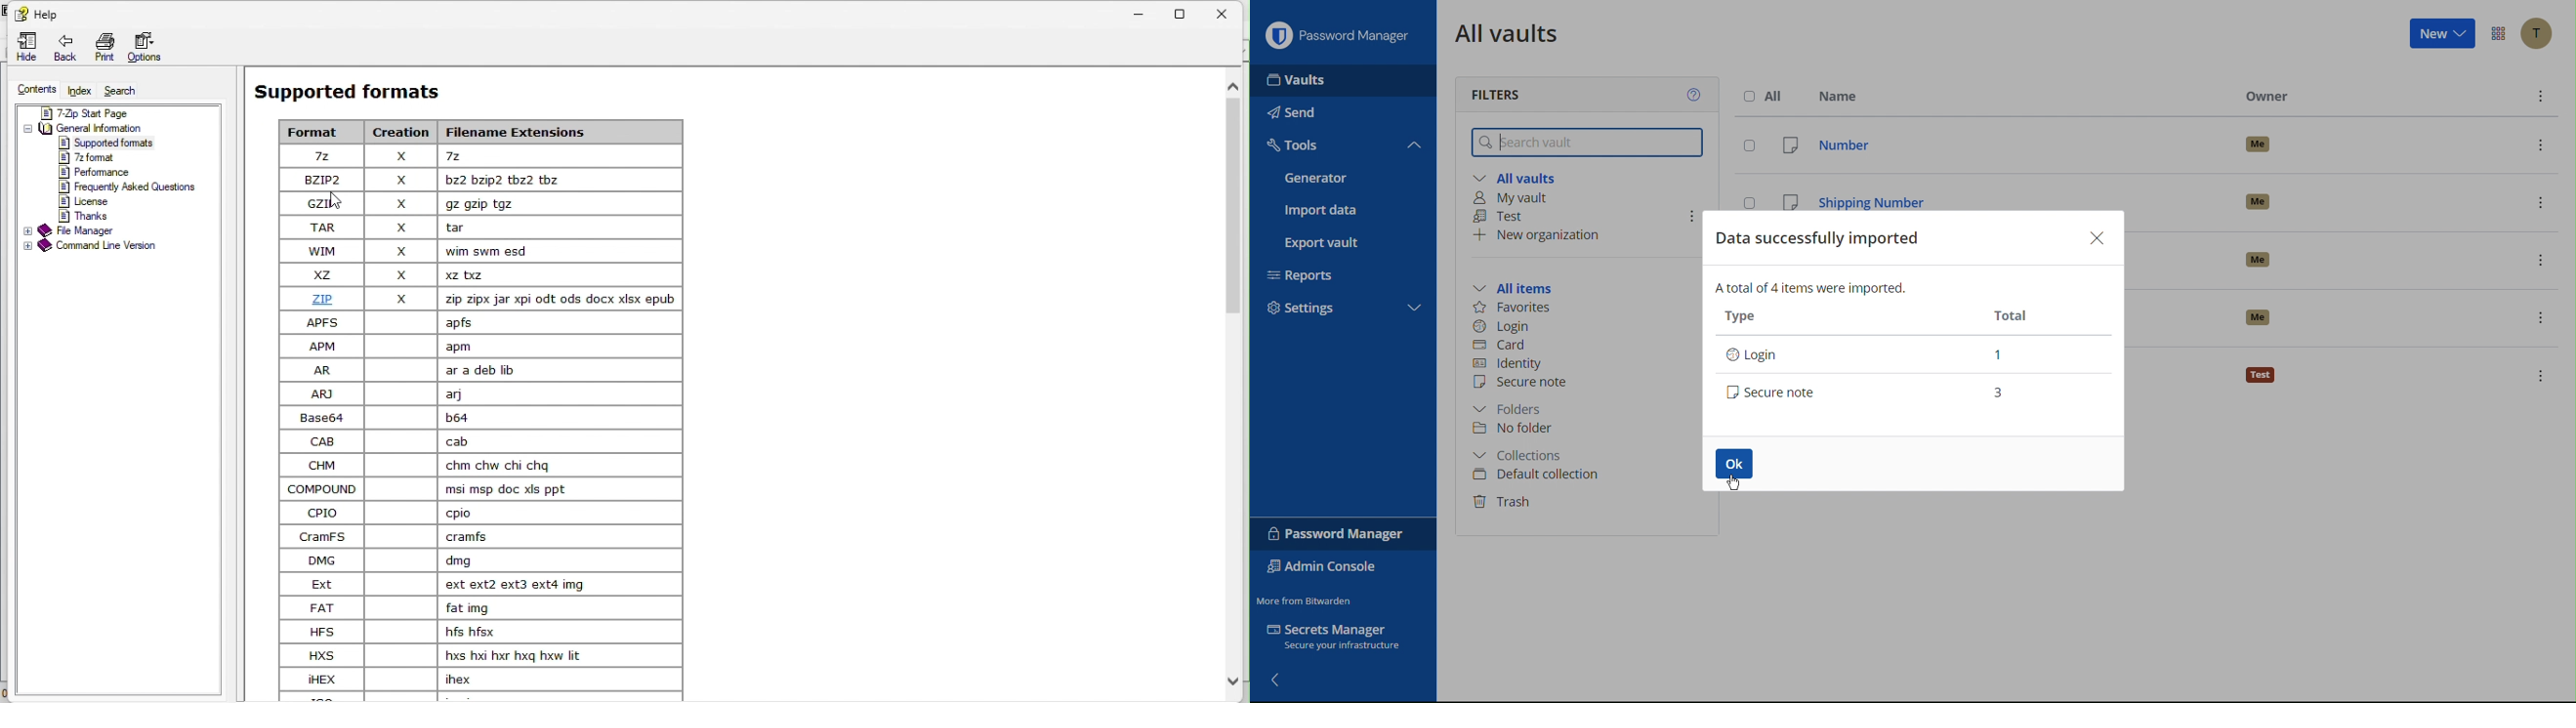 Image resolution: width=2576 pixels, height=728 pixels. I want to click on Hide, so click(23, 46).